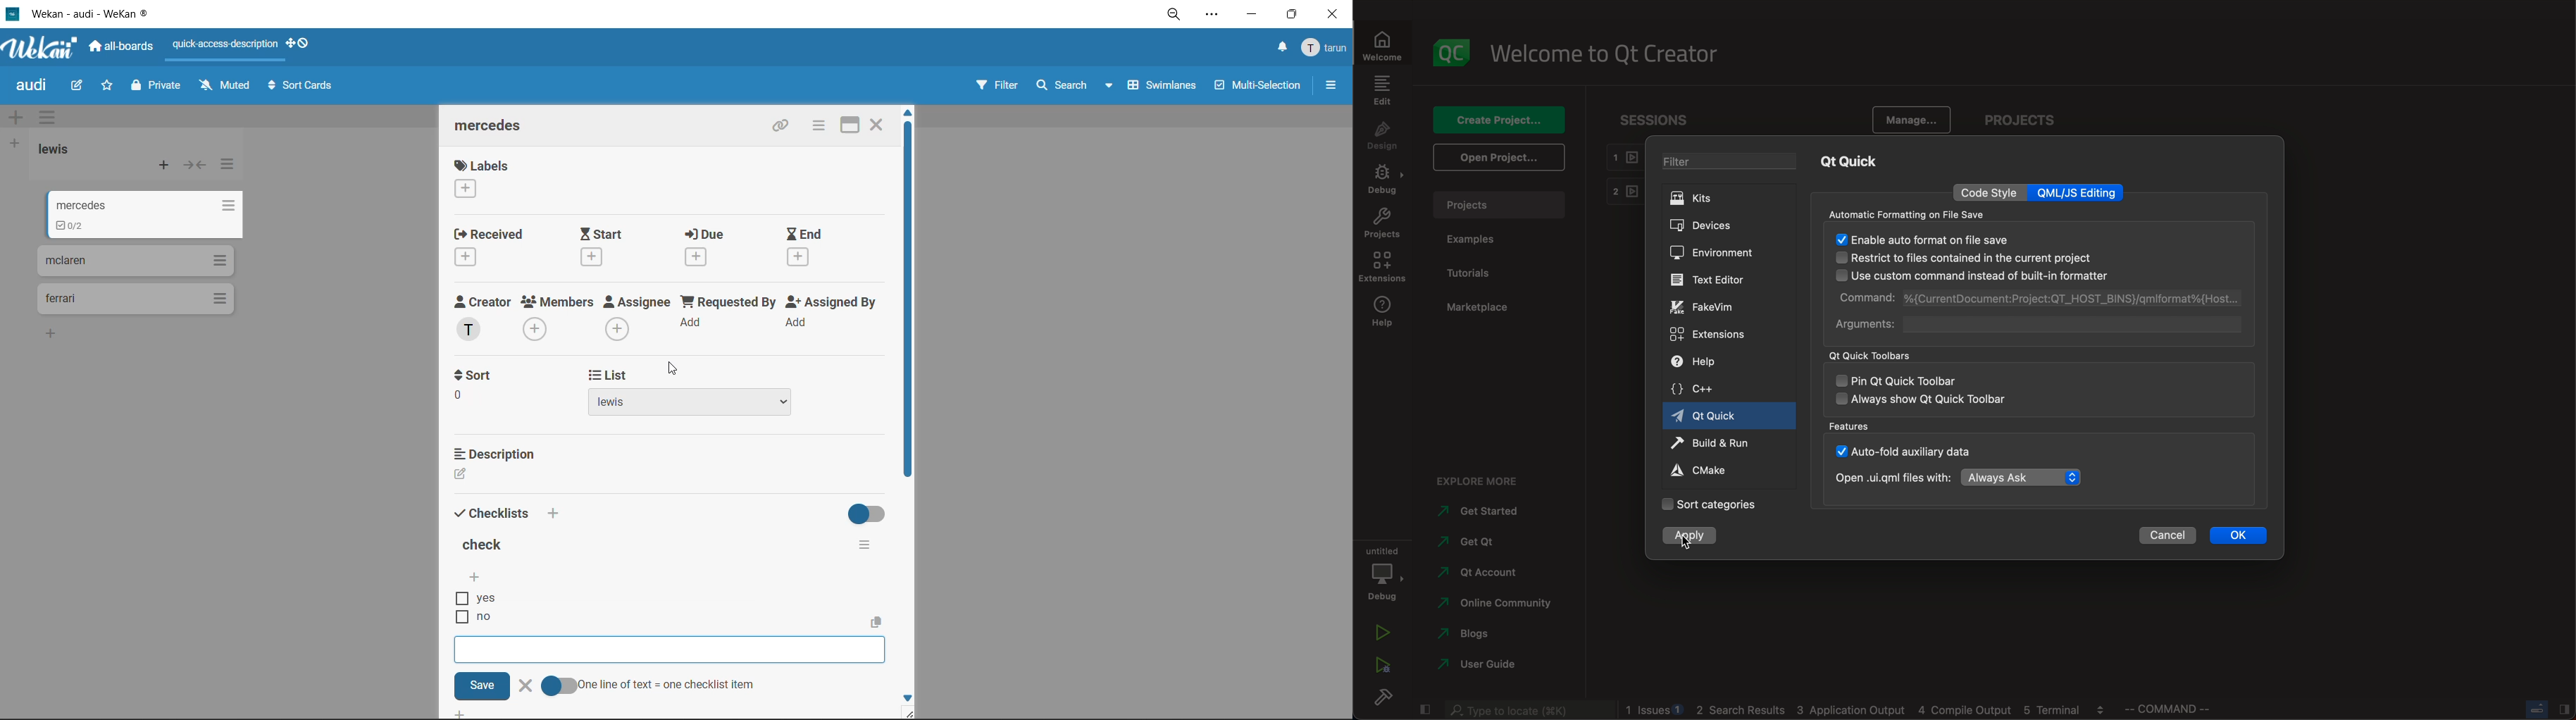 The height and width of the screenshot is (728, 2576). What do you see at coordinates (1215, 17) in the screenshot?
I see `settings` at bounding box center [1215, 17].